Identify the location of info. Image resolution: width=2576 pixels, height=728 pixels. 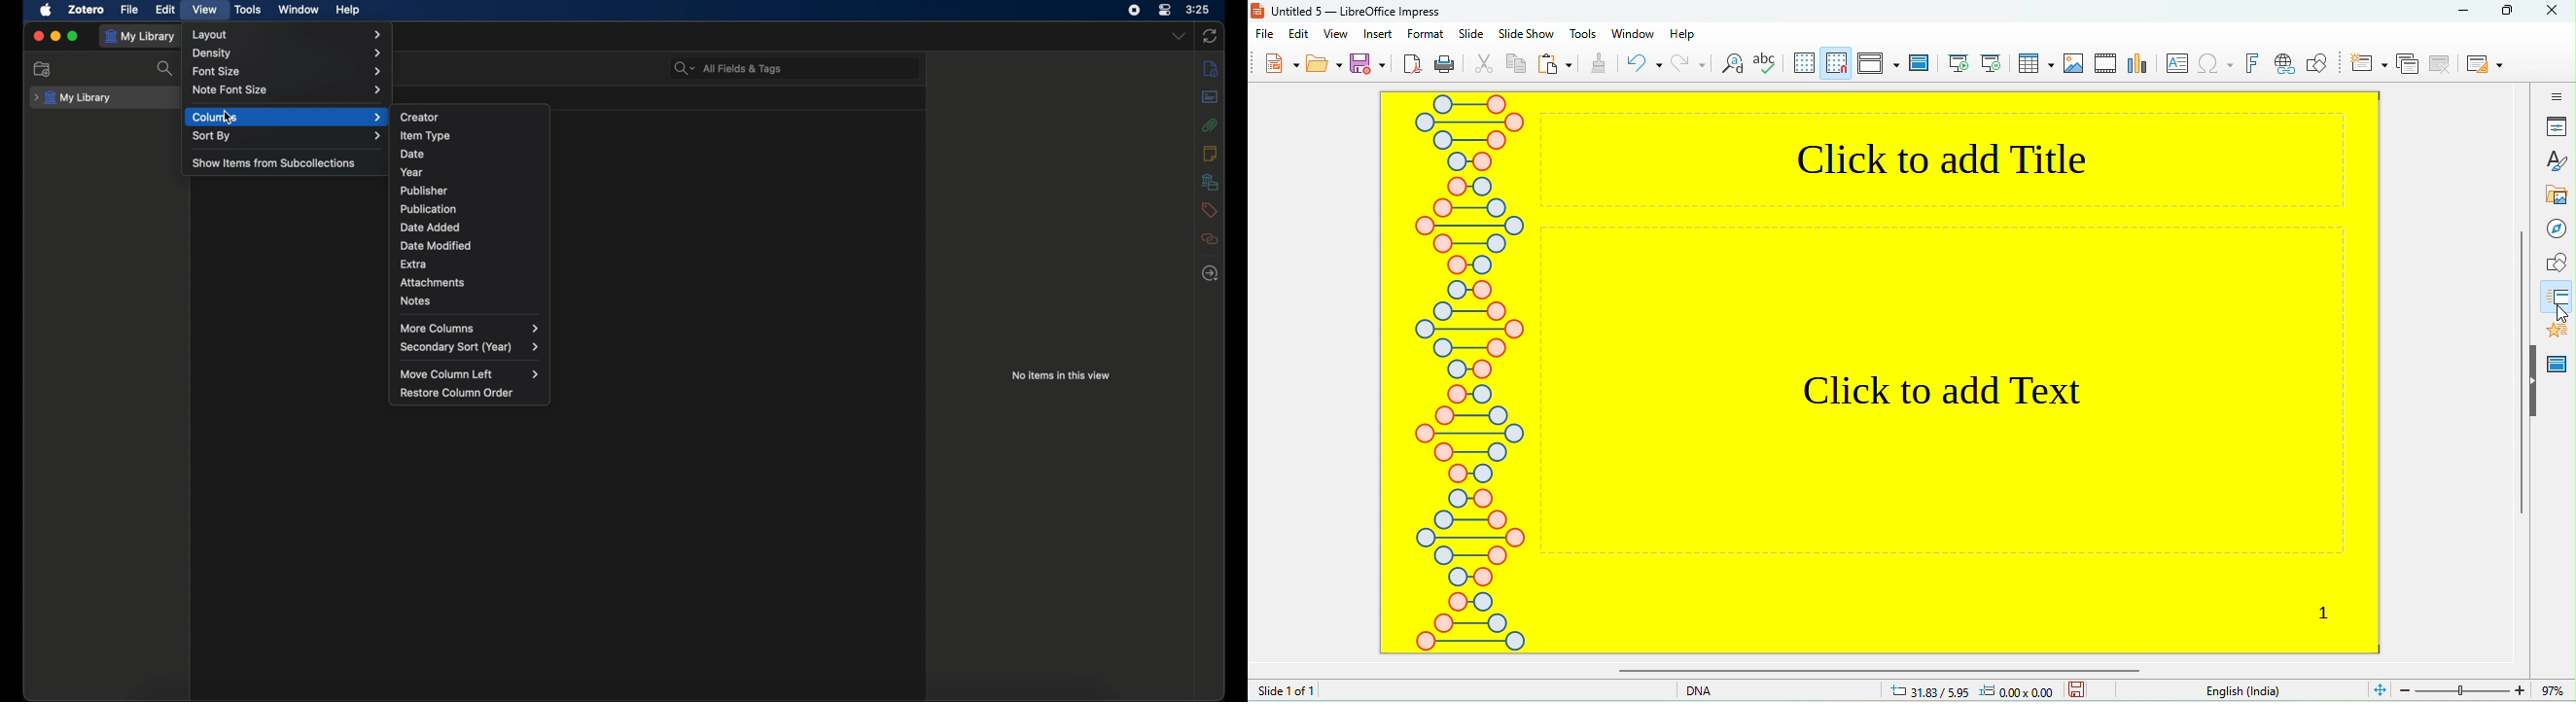
(1210, 68).